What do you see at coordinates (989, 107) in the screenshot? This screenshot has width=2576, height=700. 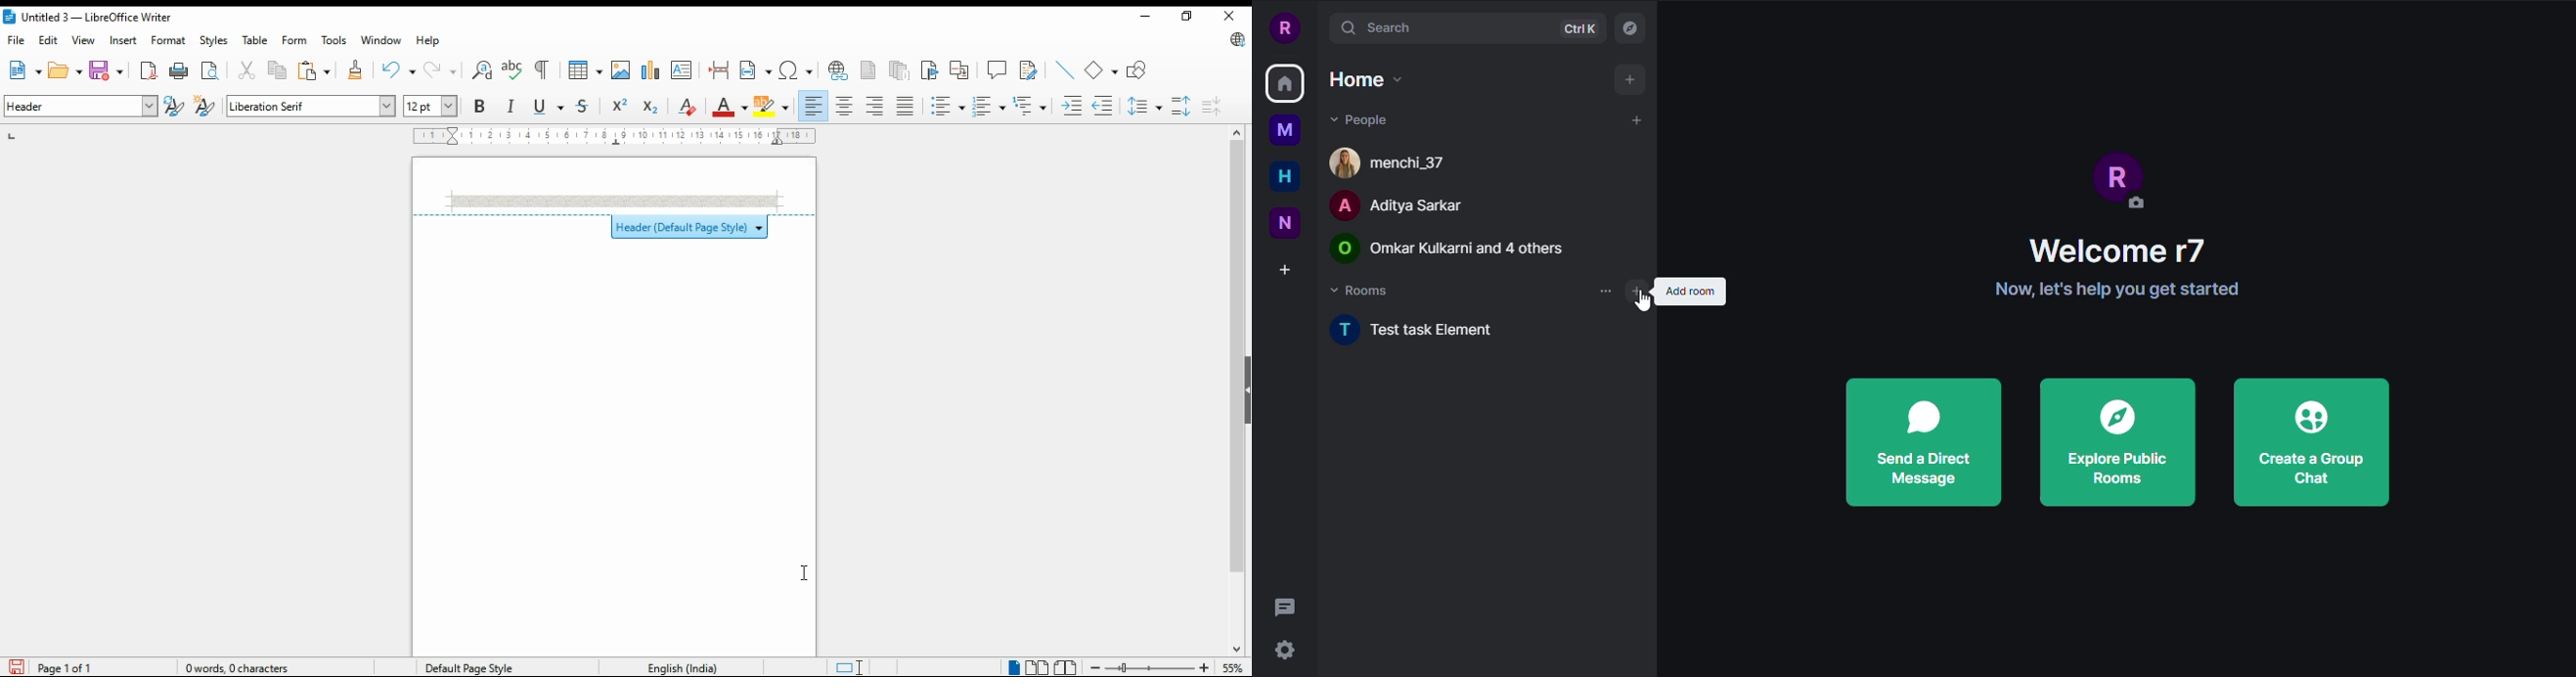 I see `toggle ordered list` at bounding box center [989, 107].